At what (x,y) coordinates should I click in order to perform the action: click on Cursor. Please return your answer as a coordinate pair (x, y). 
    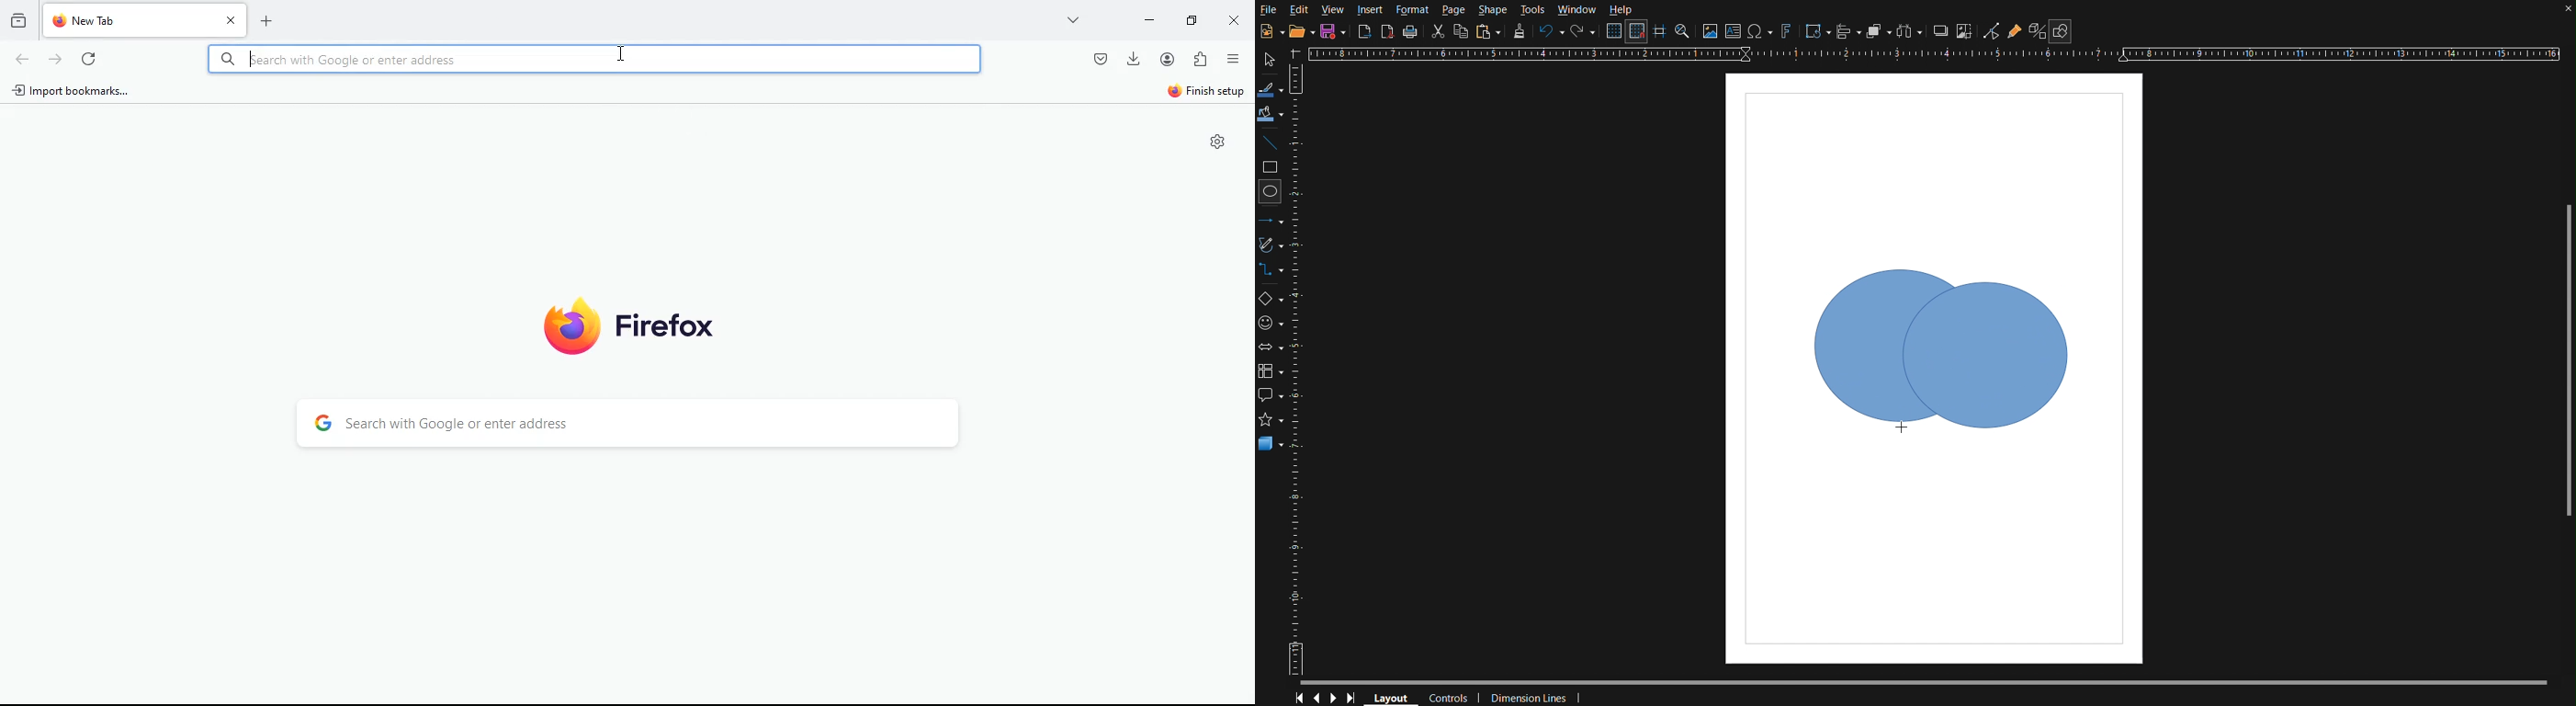
    Looking at the image, I should click on (253, 59).